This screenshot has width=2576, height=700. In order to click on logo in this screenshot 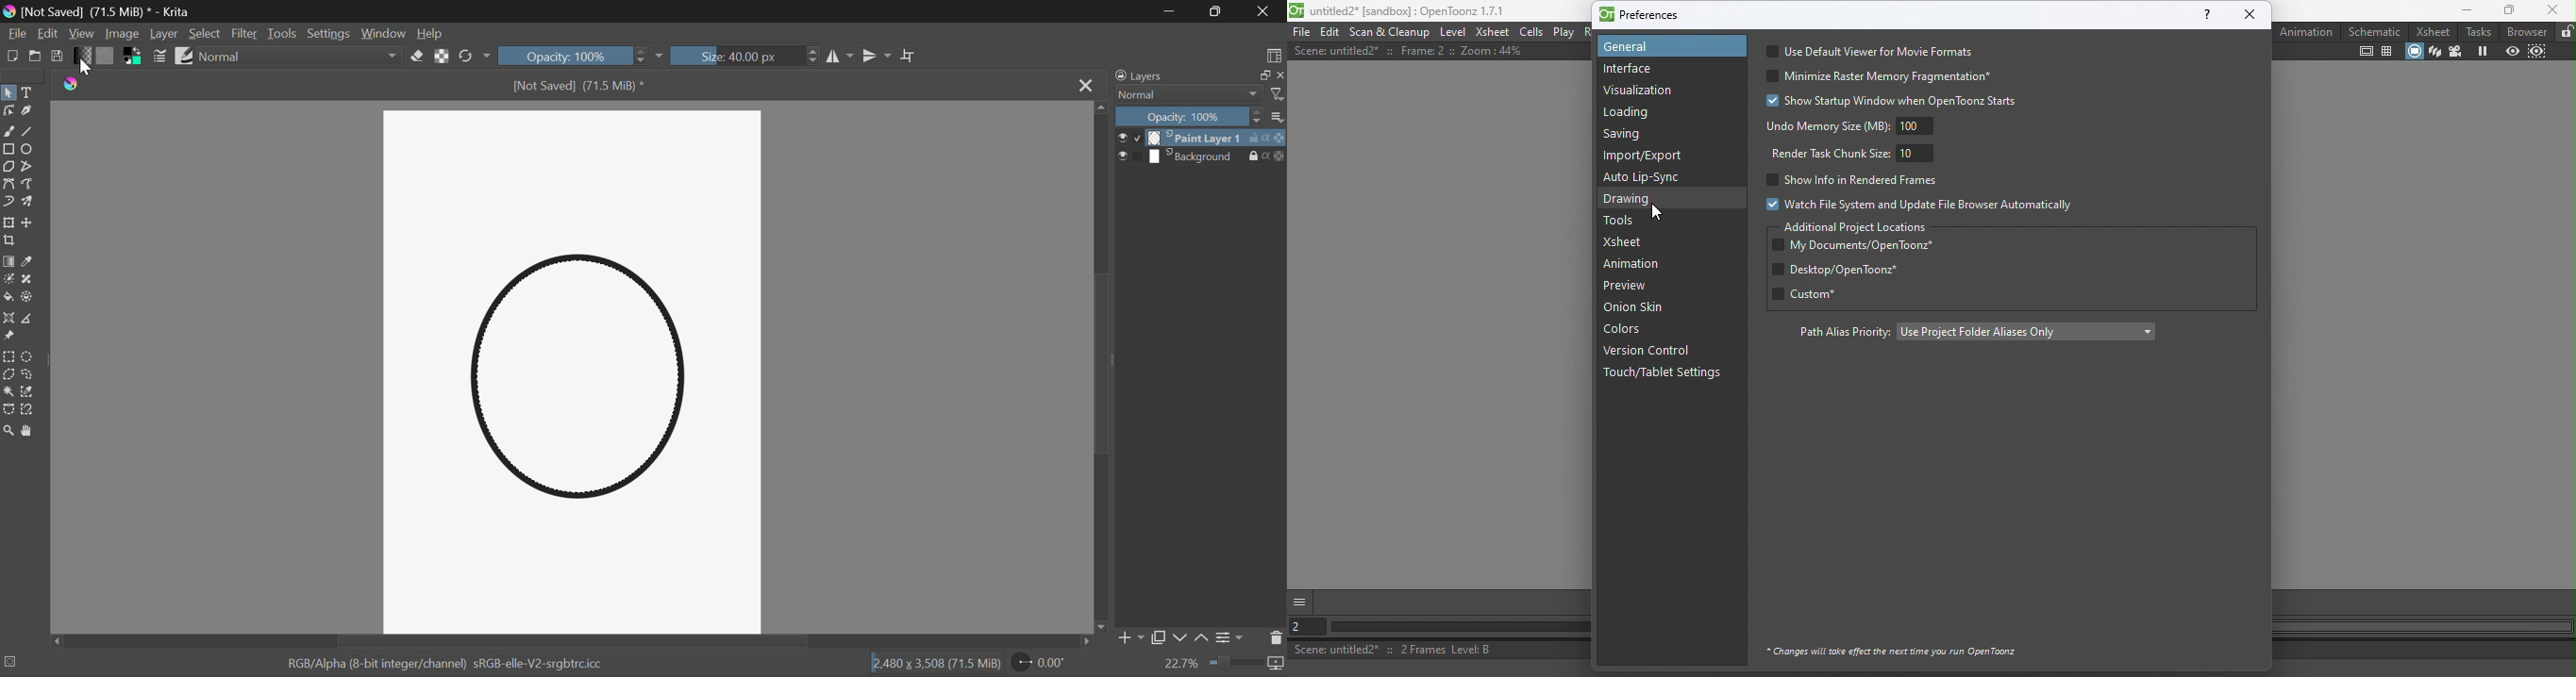, I will do `click(72, 84)`.